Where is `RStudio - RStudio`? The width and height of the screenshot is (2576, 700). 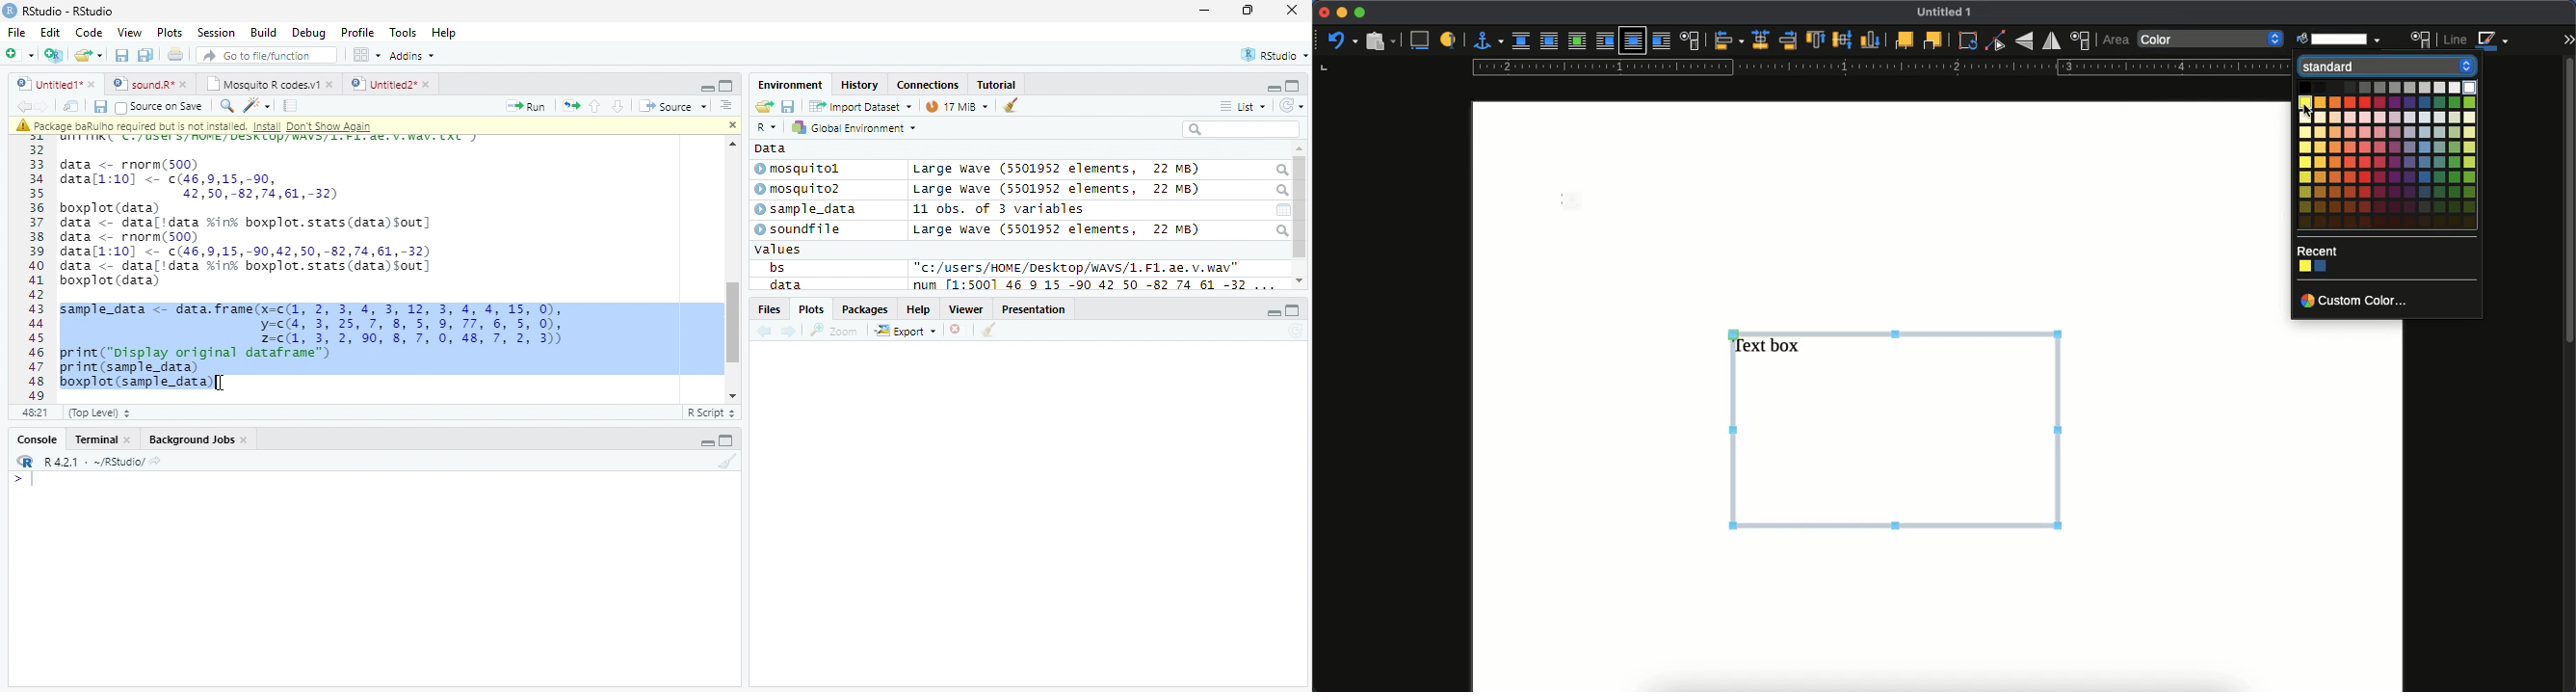 RStudio - RStudio is located at coordinates (68, 11).